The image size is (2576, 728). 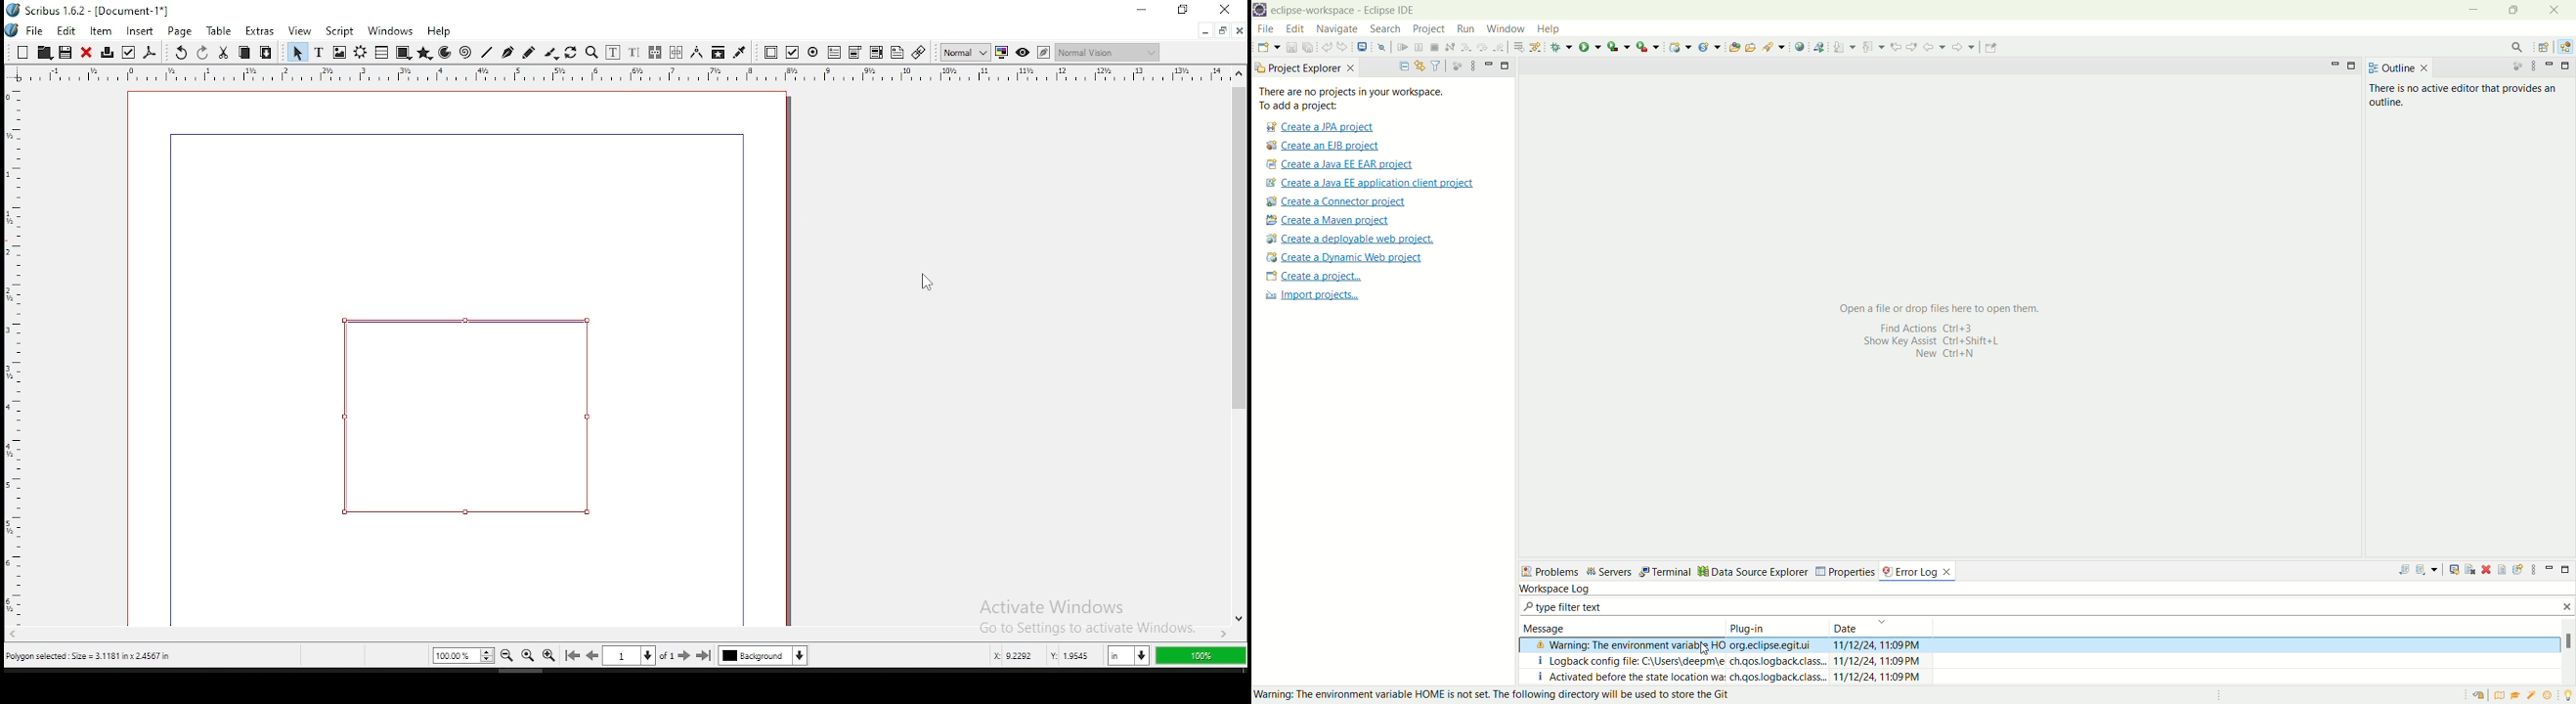 What do you see at coordinates (463, 655) in the screenshot?
I see `zoom 100%` at bounding box center [463, 655].